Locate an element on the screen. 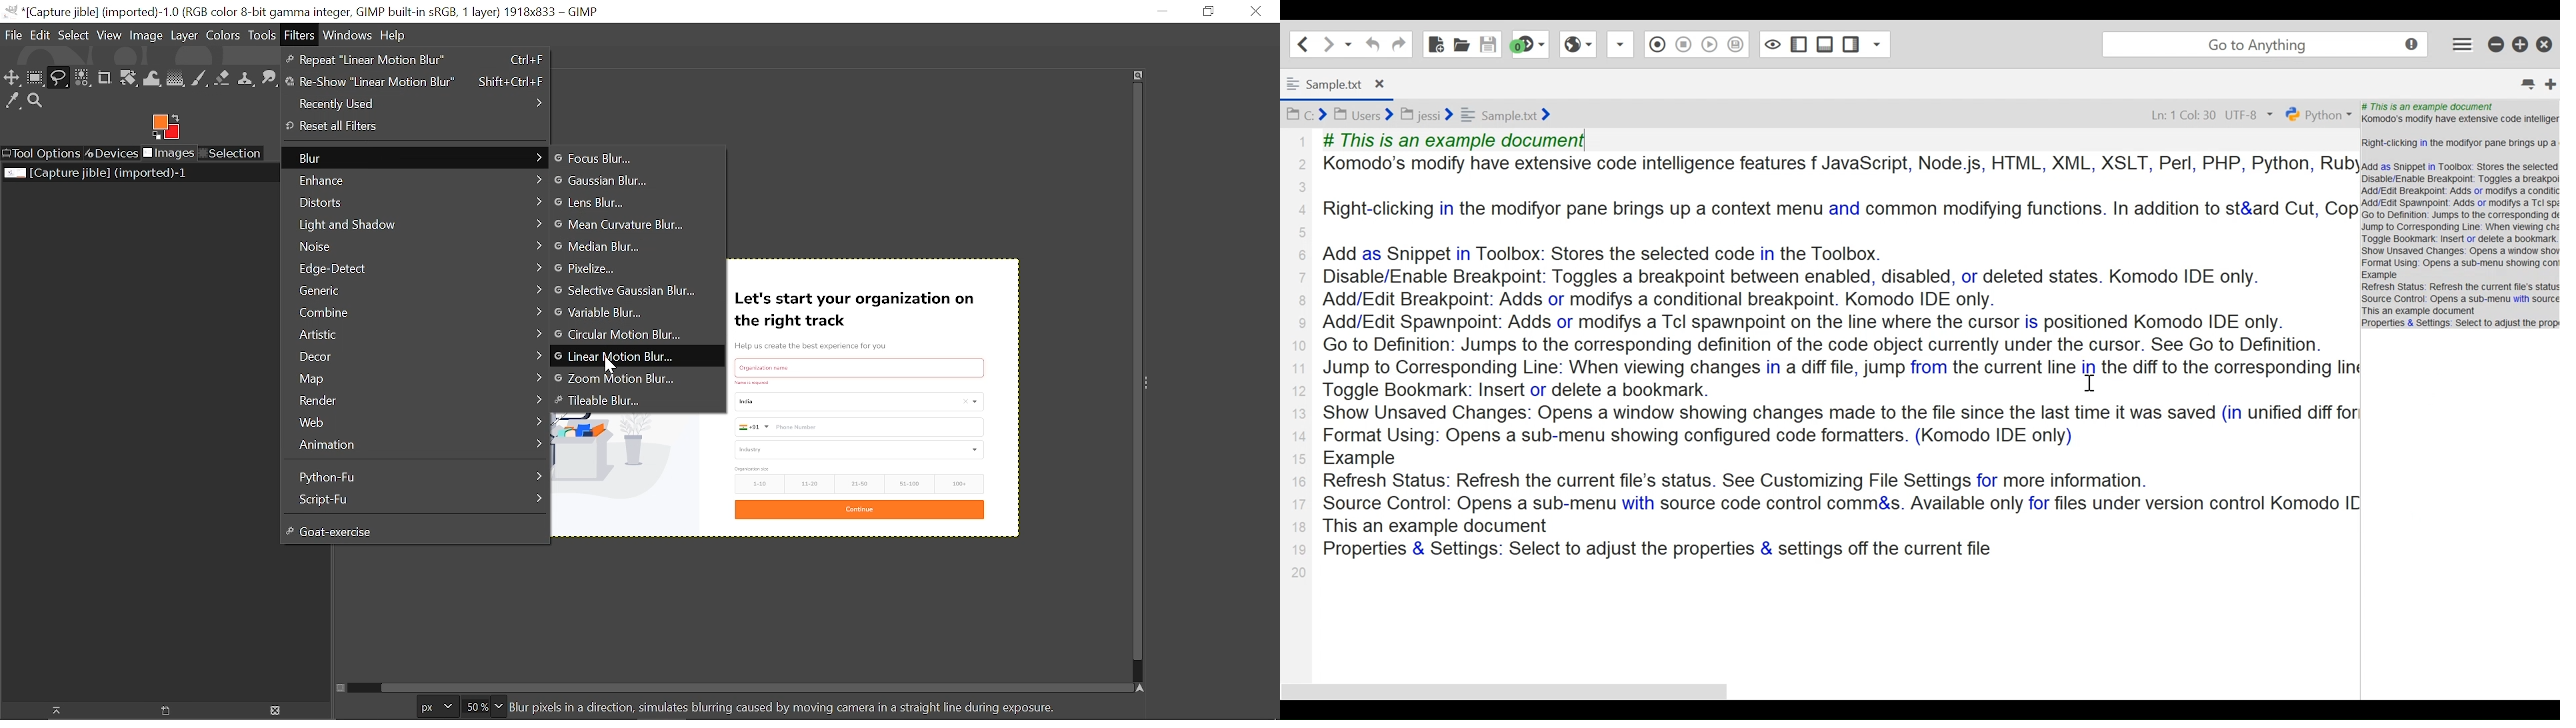 The height and width of the screenshot is (728, 2576). Zoom options is located at coordinates (499, 706).